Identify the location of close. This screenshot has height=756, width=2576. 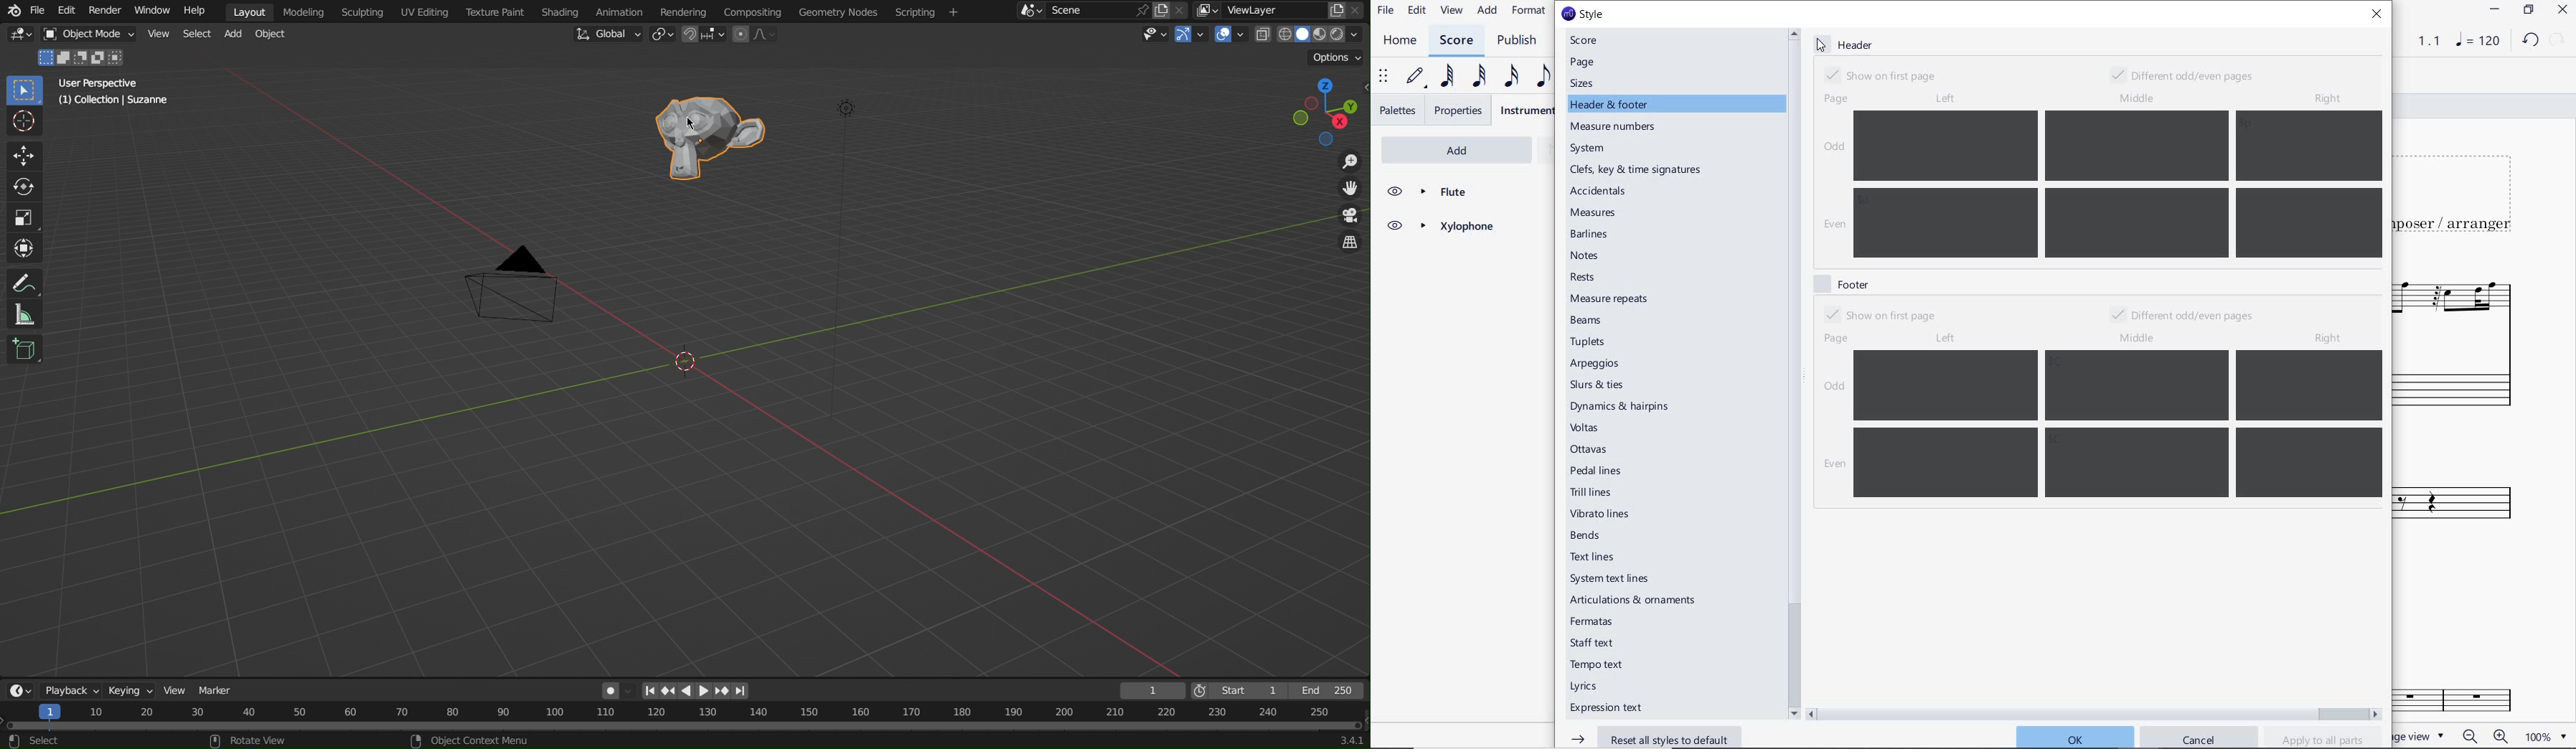
(1182, 10).